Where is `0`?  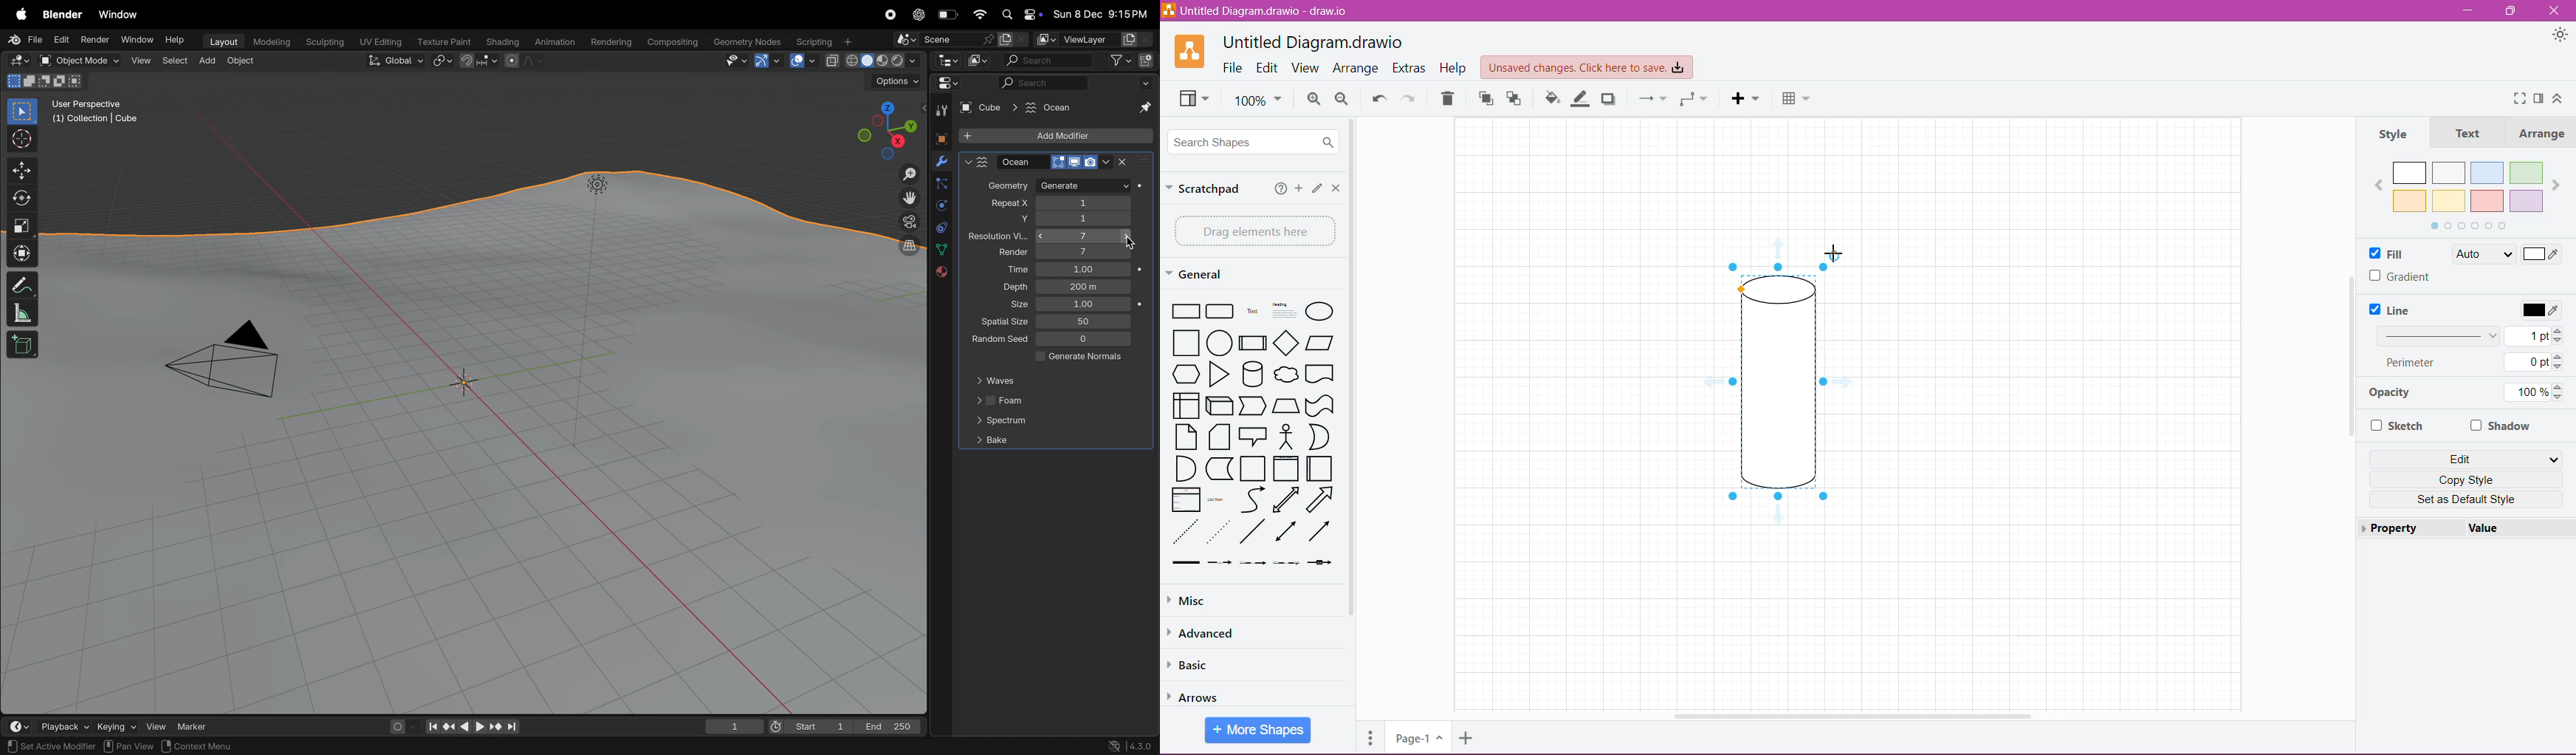
0 is located at coordinates (1085, 340).